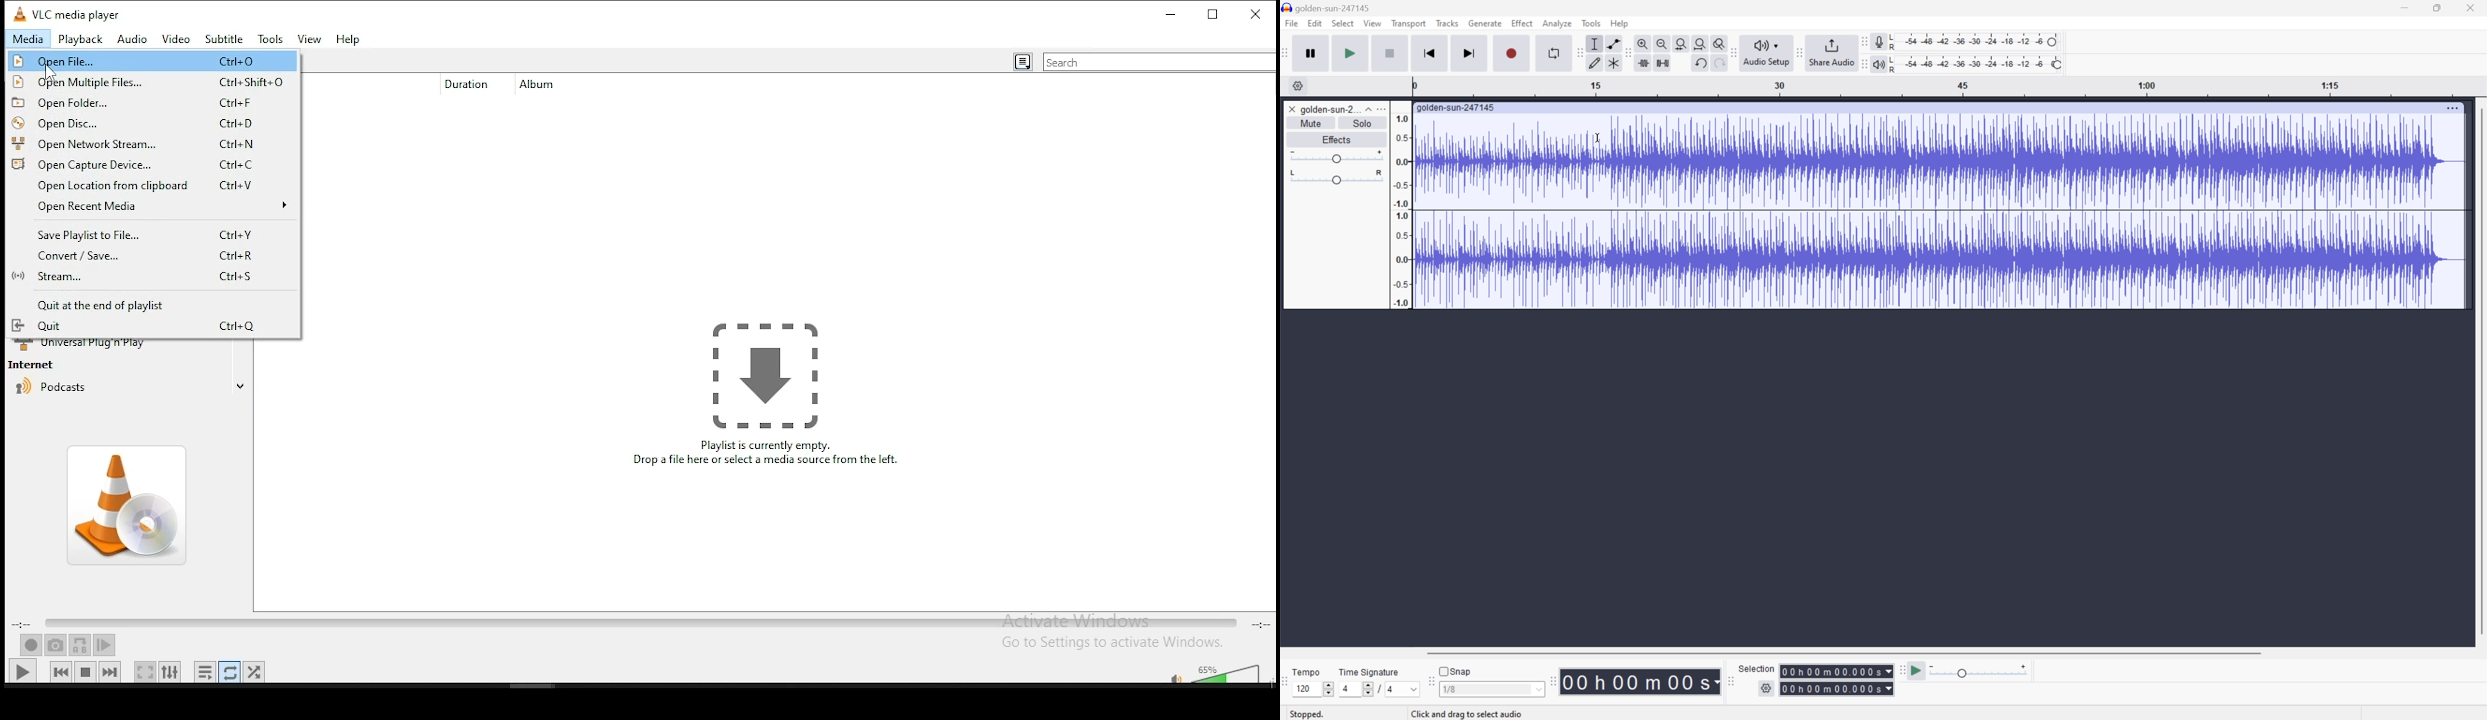 This screenshot has width=2492, height=728. Describe the element at coordinates (1513, 53) in the screenshot. I see `Record / Record new track` at that location.